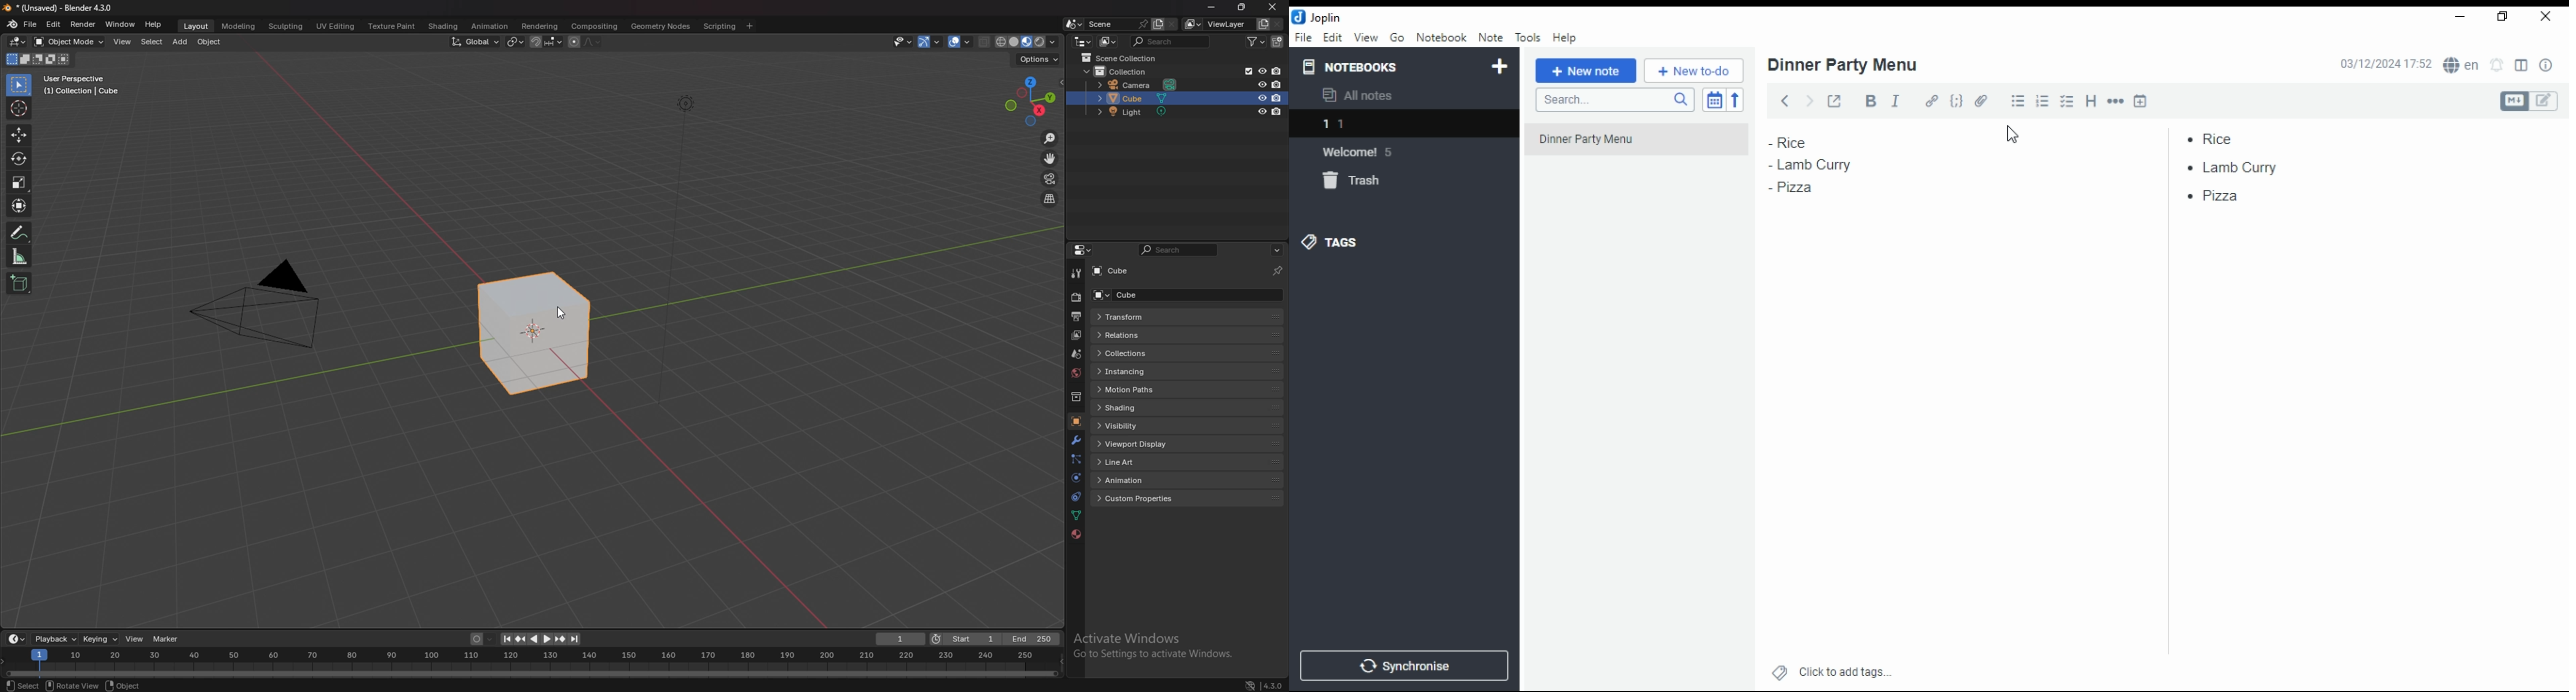 Image resolution: width=2576 pixels, height=700 pixels. What do you see at coordinates (1737, 99) in the screenshot?
I see `reverse sort order` at bounding box center [1737, 99].